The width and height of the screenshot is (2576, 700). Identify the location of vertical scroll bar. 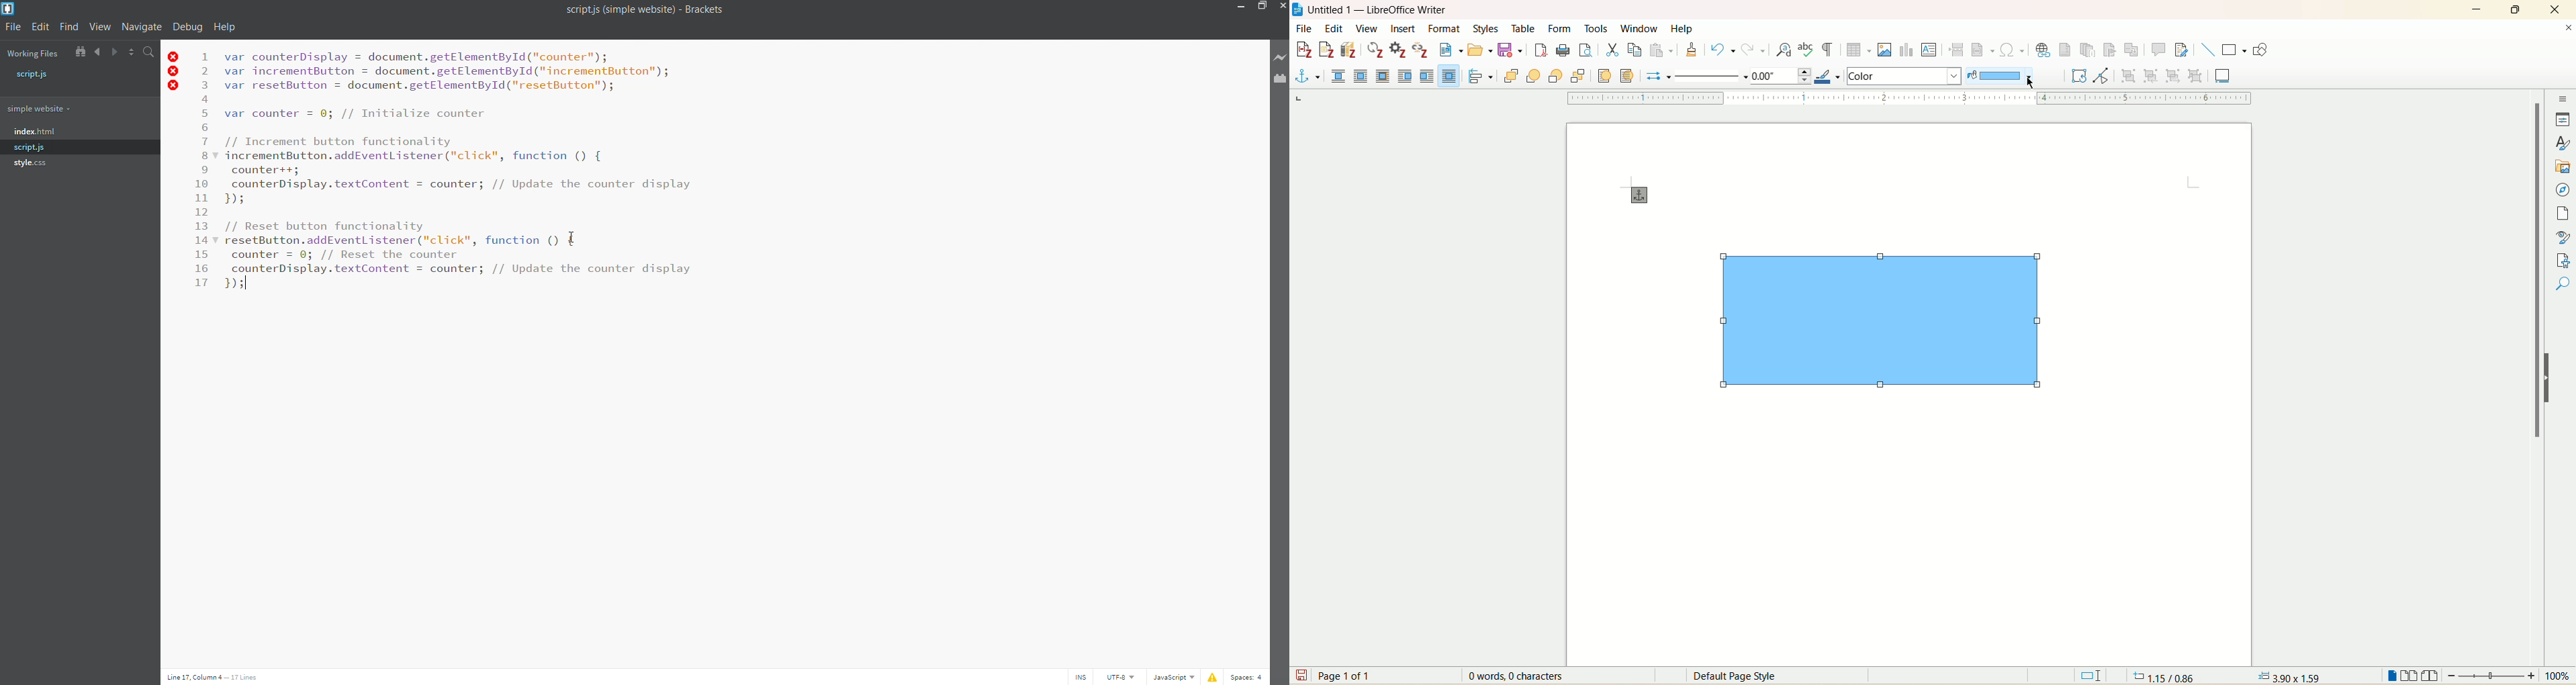
(2537, 378).